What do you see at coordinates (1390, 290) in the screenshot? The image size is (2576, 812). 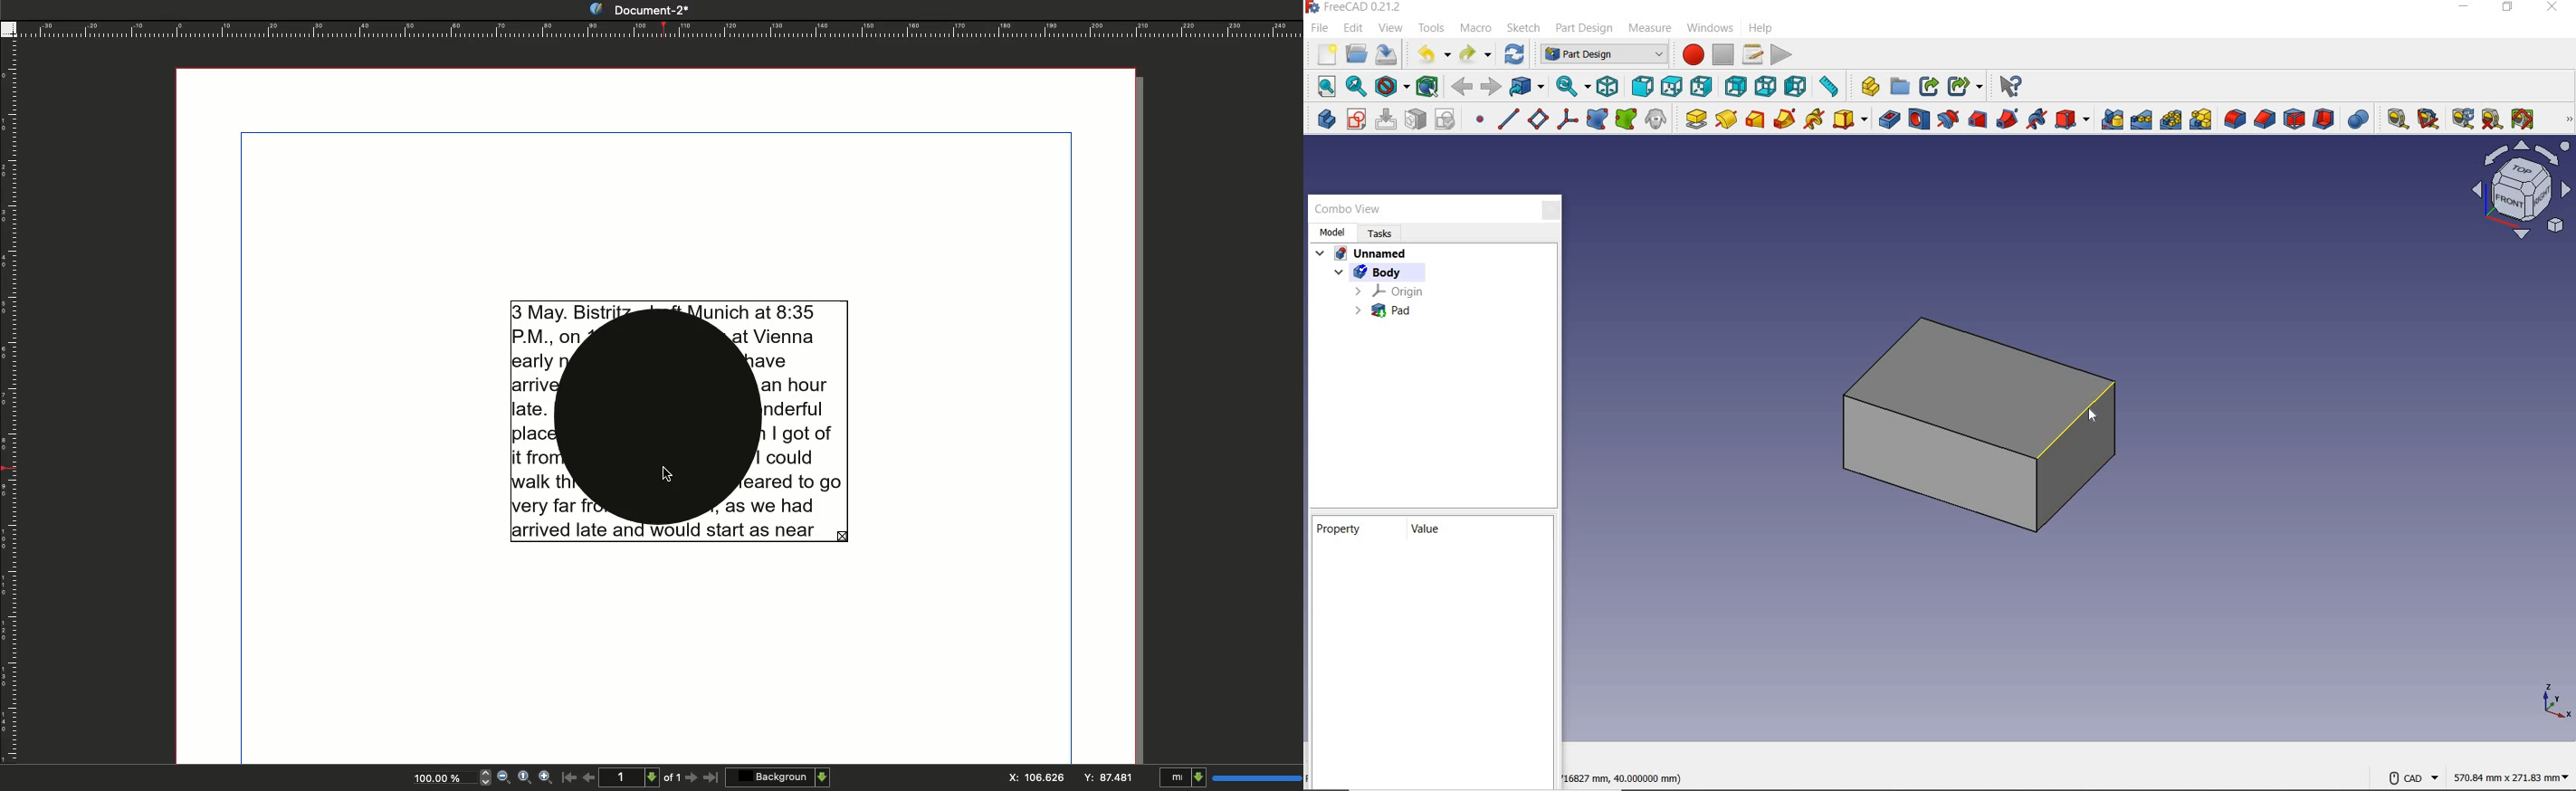 I see `origin` at bounding box center [1390, 290].